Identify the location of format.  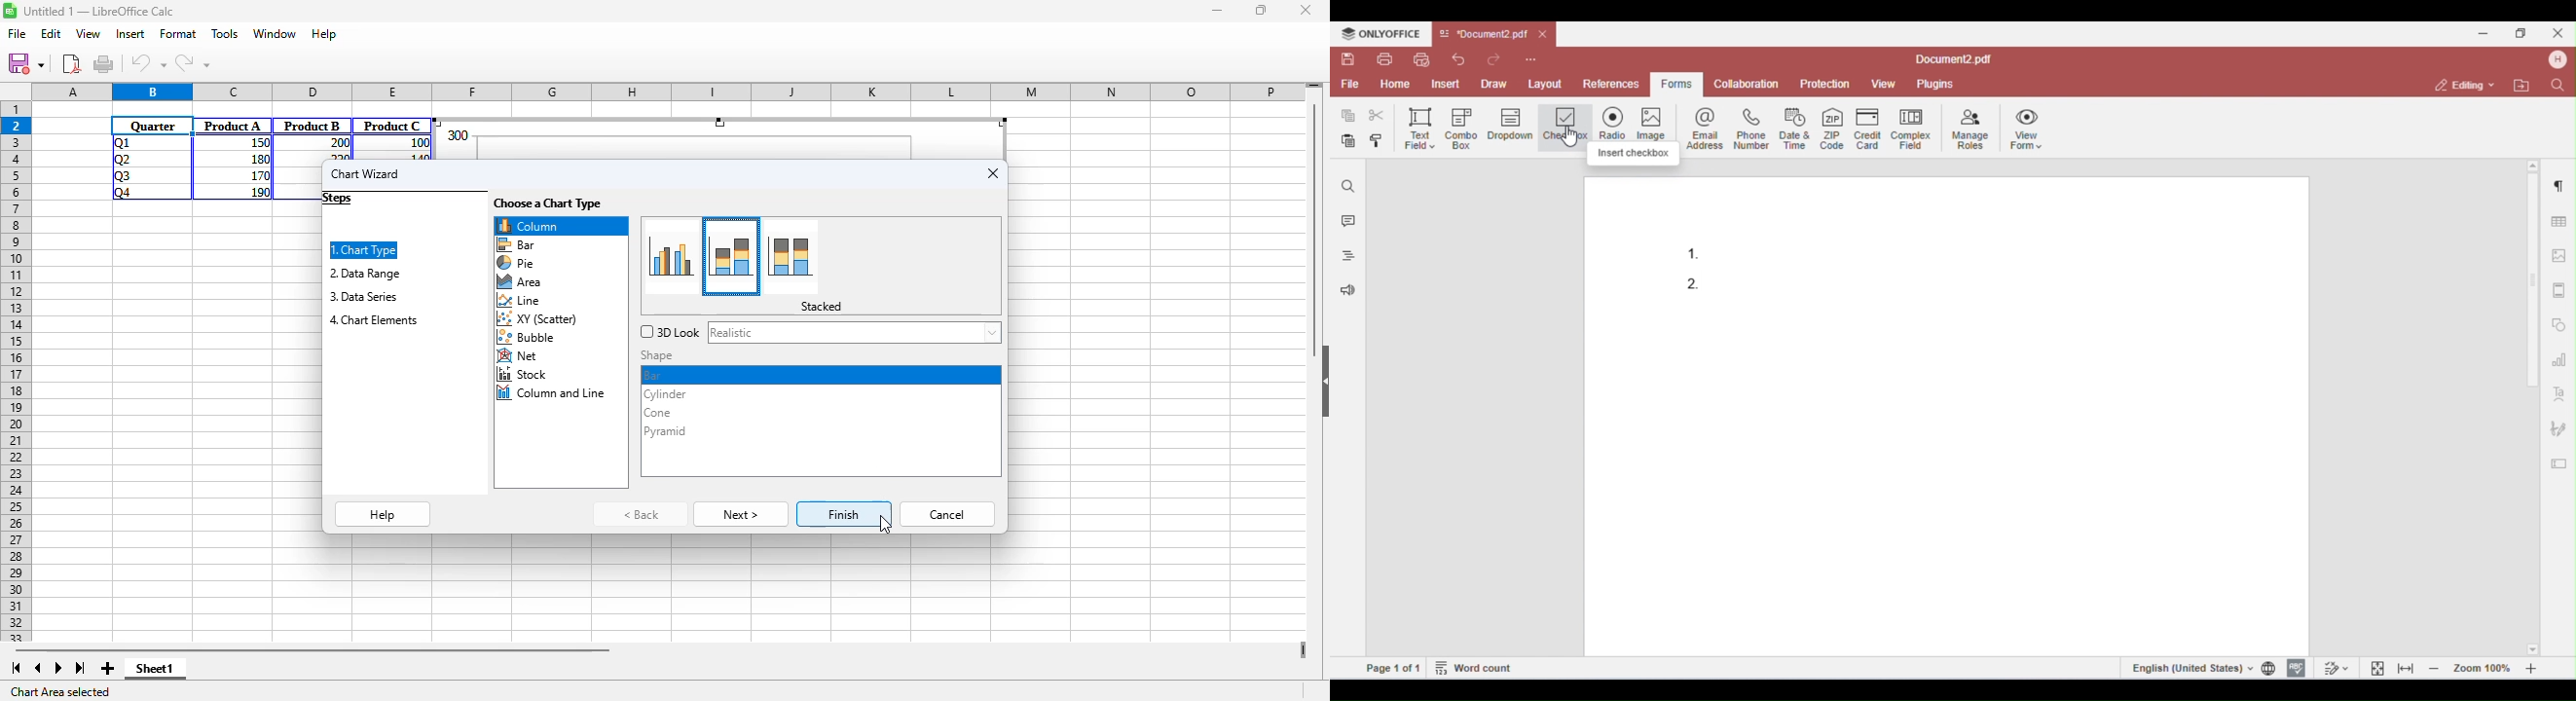
(178, 33).